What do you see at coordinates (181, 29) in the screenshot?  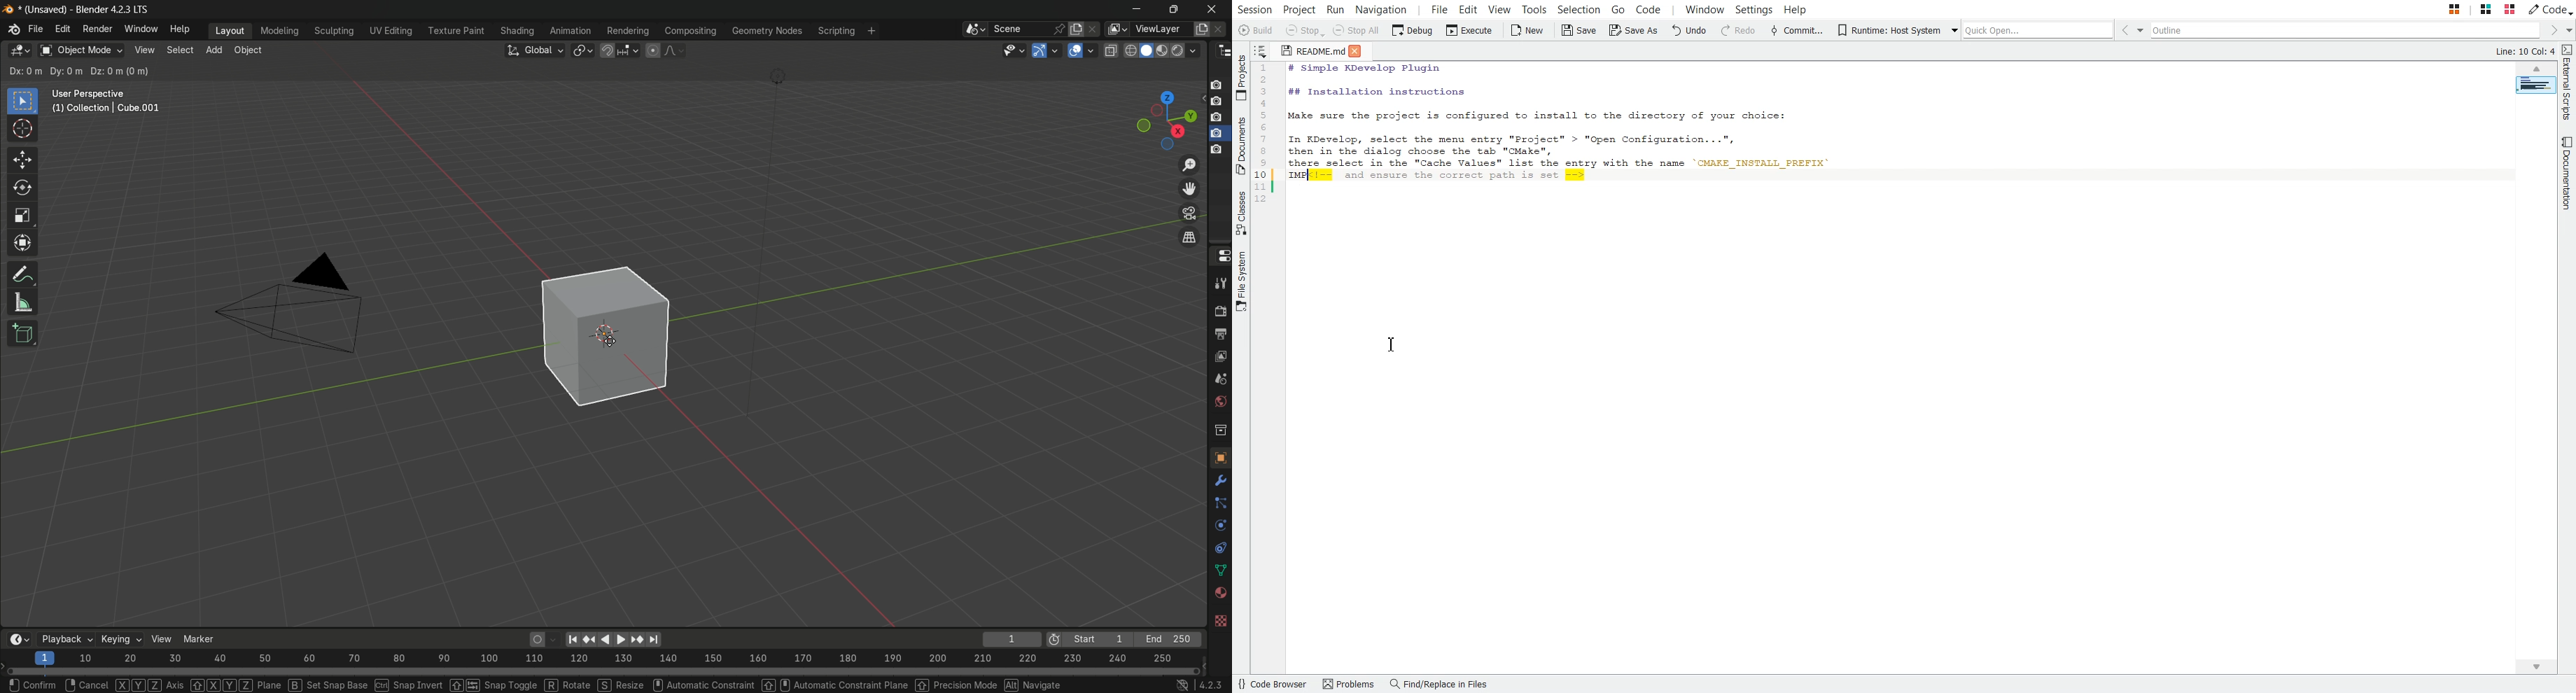 I see `help menu` at bounding box center [181, 29].